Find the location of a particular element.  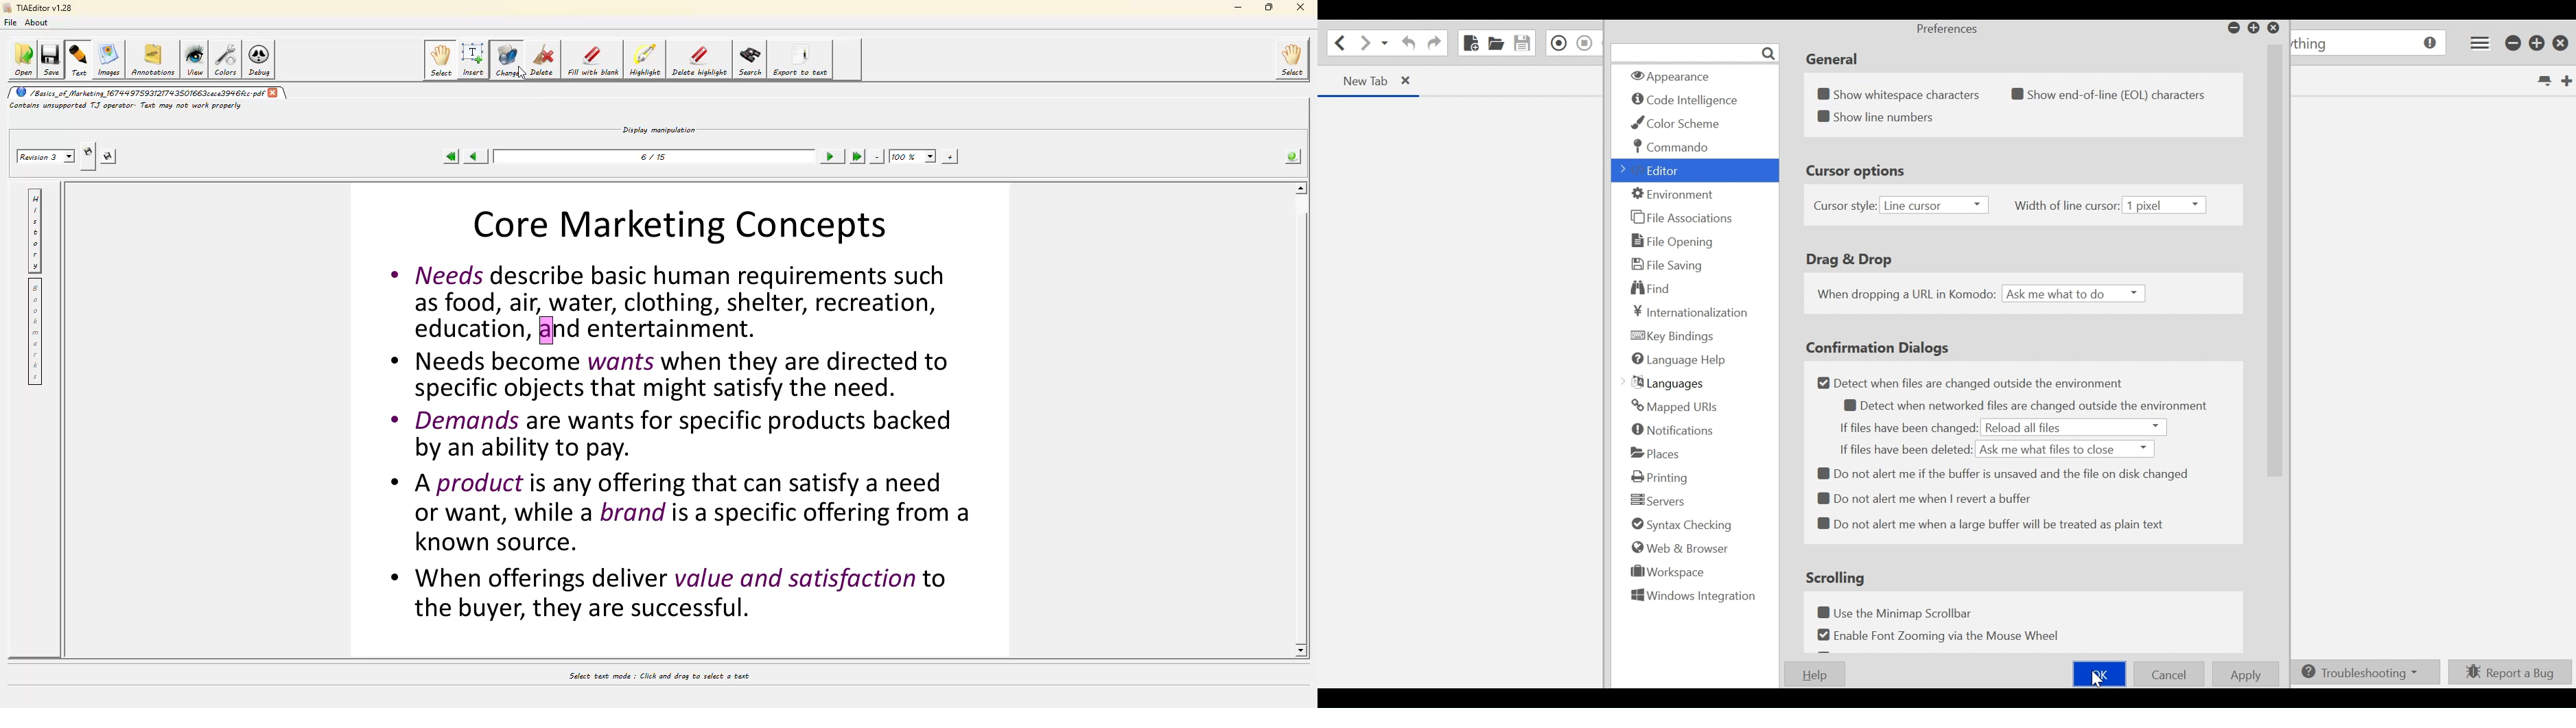

Environment is located at coordinates (1676, 195).